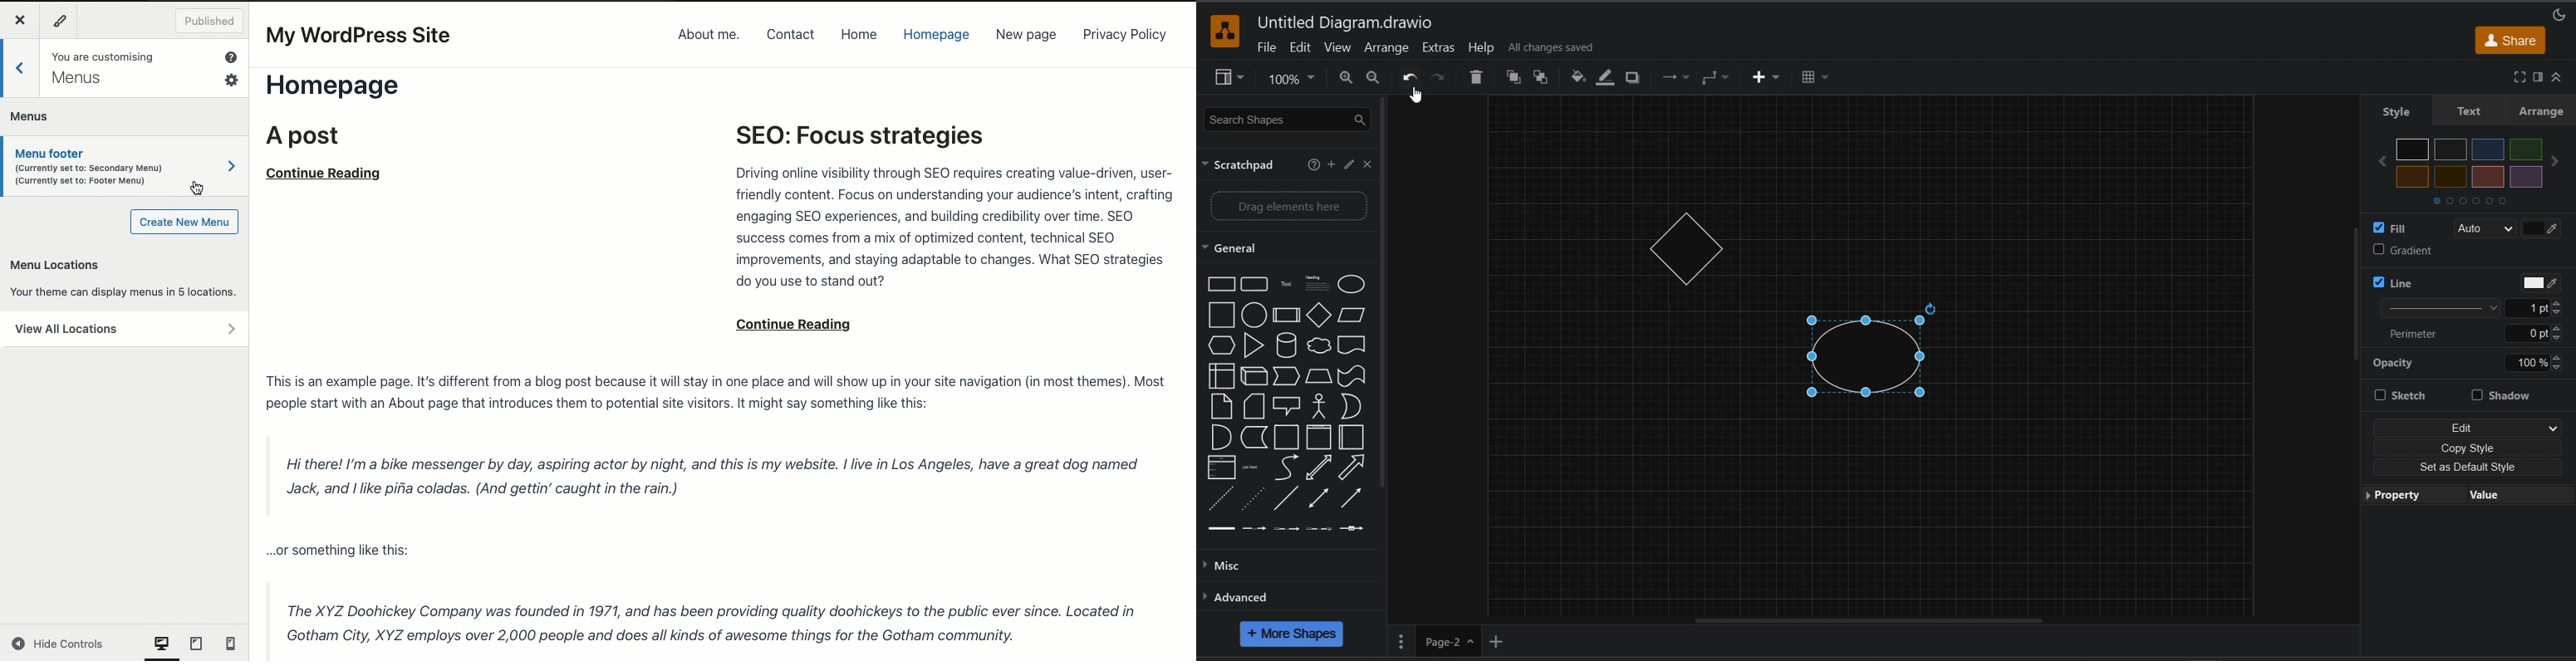 Image resolution: width=2576 pixels, height=672 pixels. Describe the element at coordinates (1678, 78) in the screenshot. I see `connection` at that location.